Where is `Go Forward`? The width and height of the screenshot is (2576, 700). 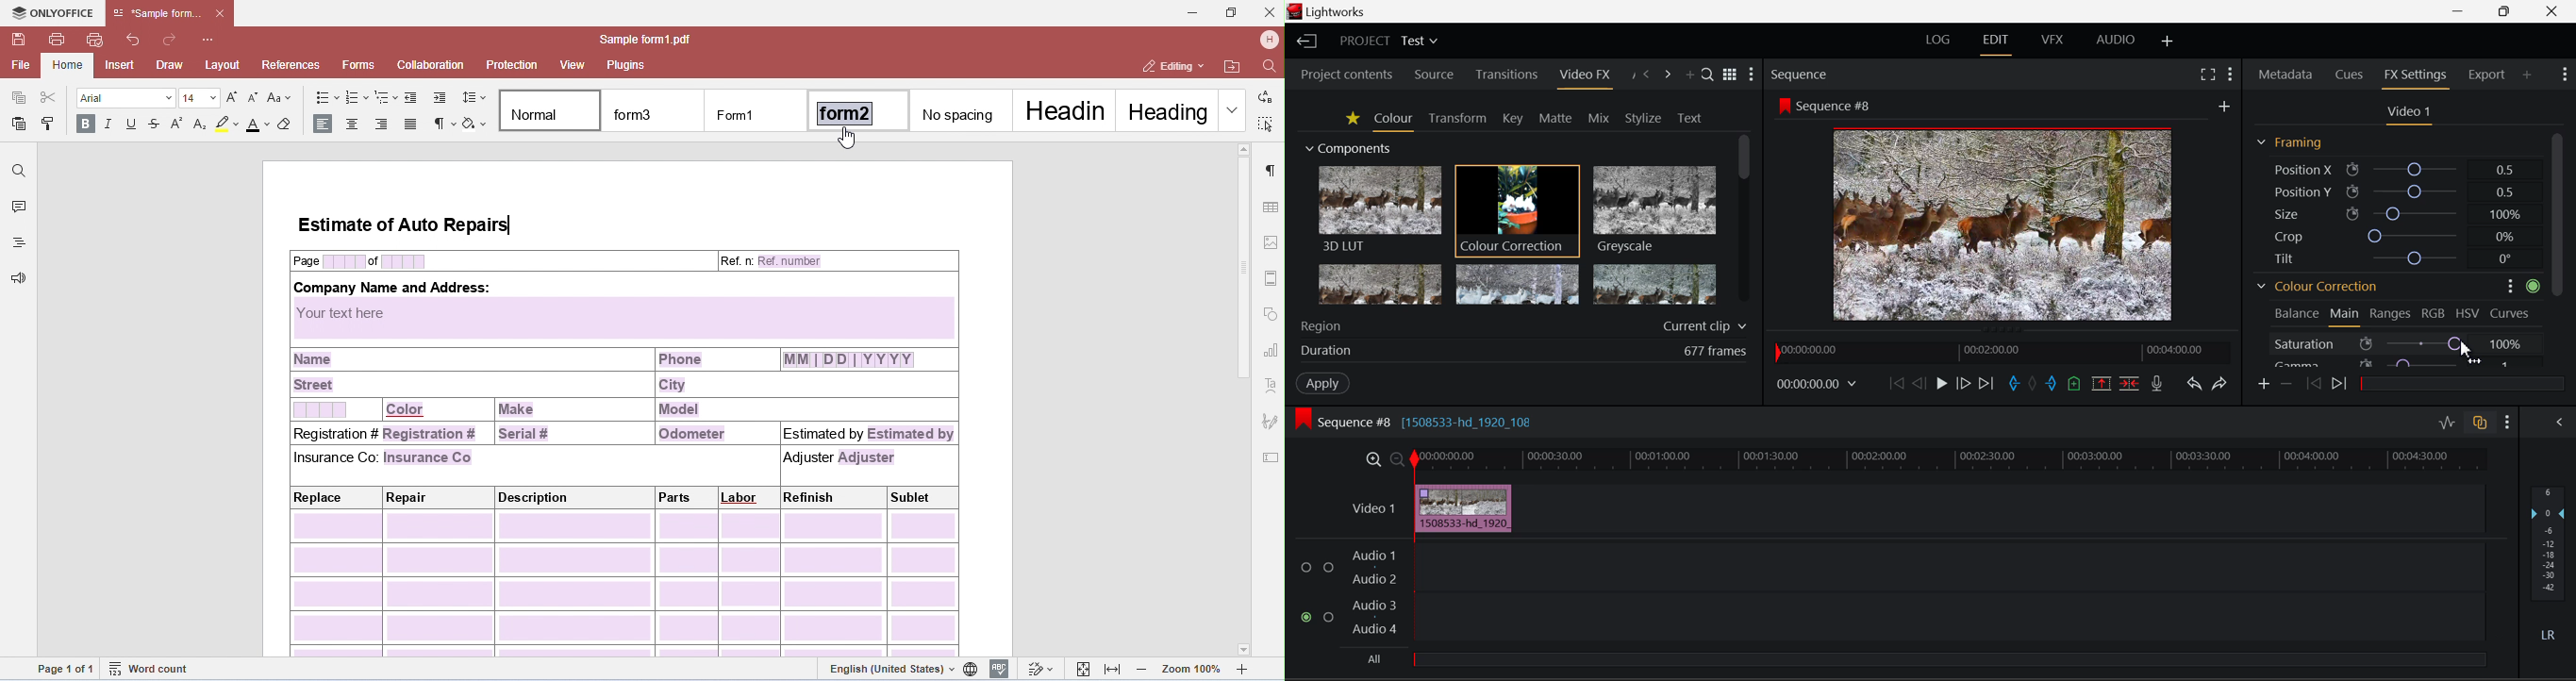 Go Forward is located at coordinates (1963, 386).